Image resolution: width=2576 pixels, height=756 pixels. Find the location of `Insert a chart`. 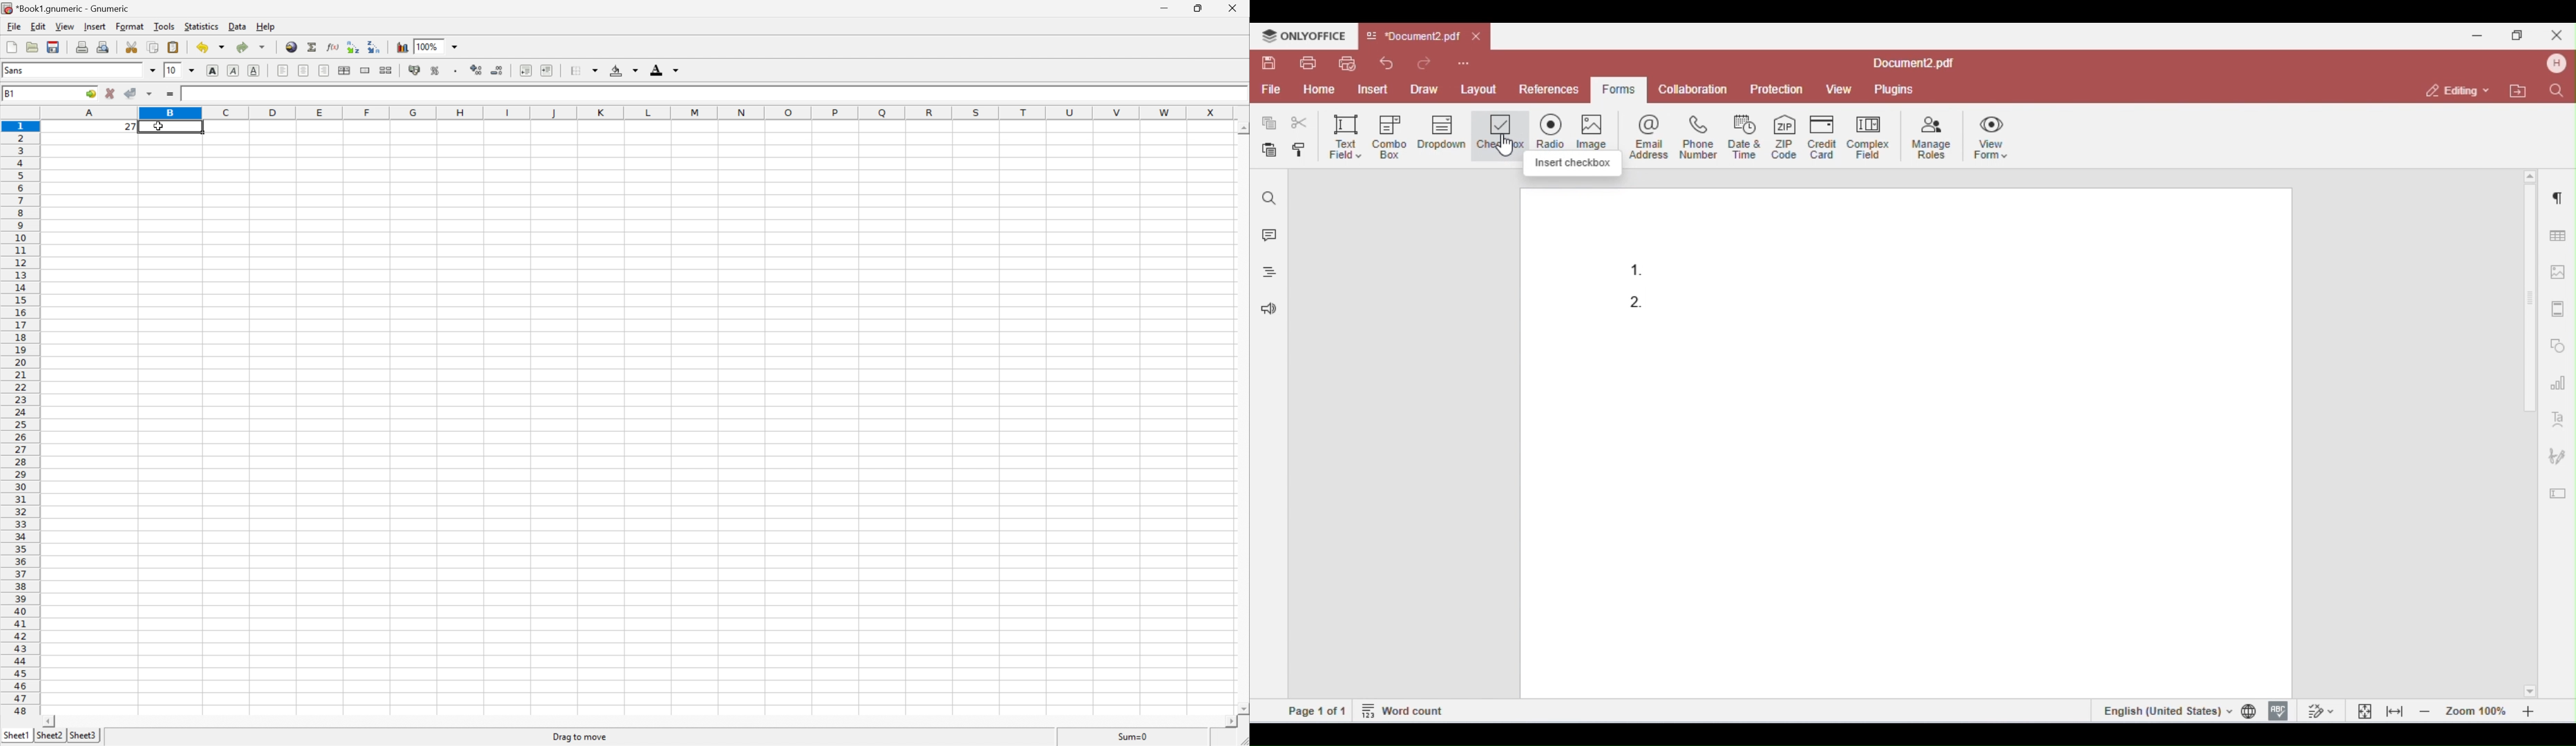

Insert a chart is located at coordinates (402, 46).